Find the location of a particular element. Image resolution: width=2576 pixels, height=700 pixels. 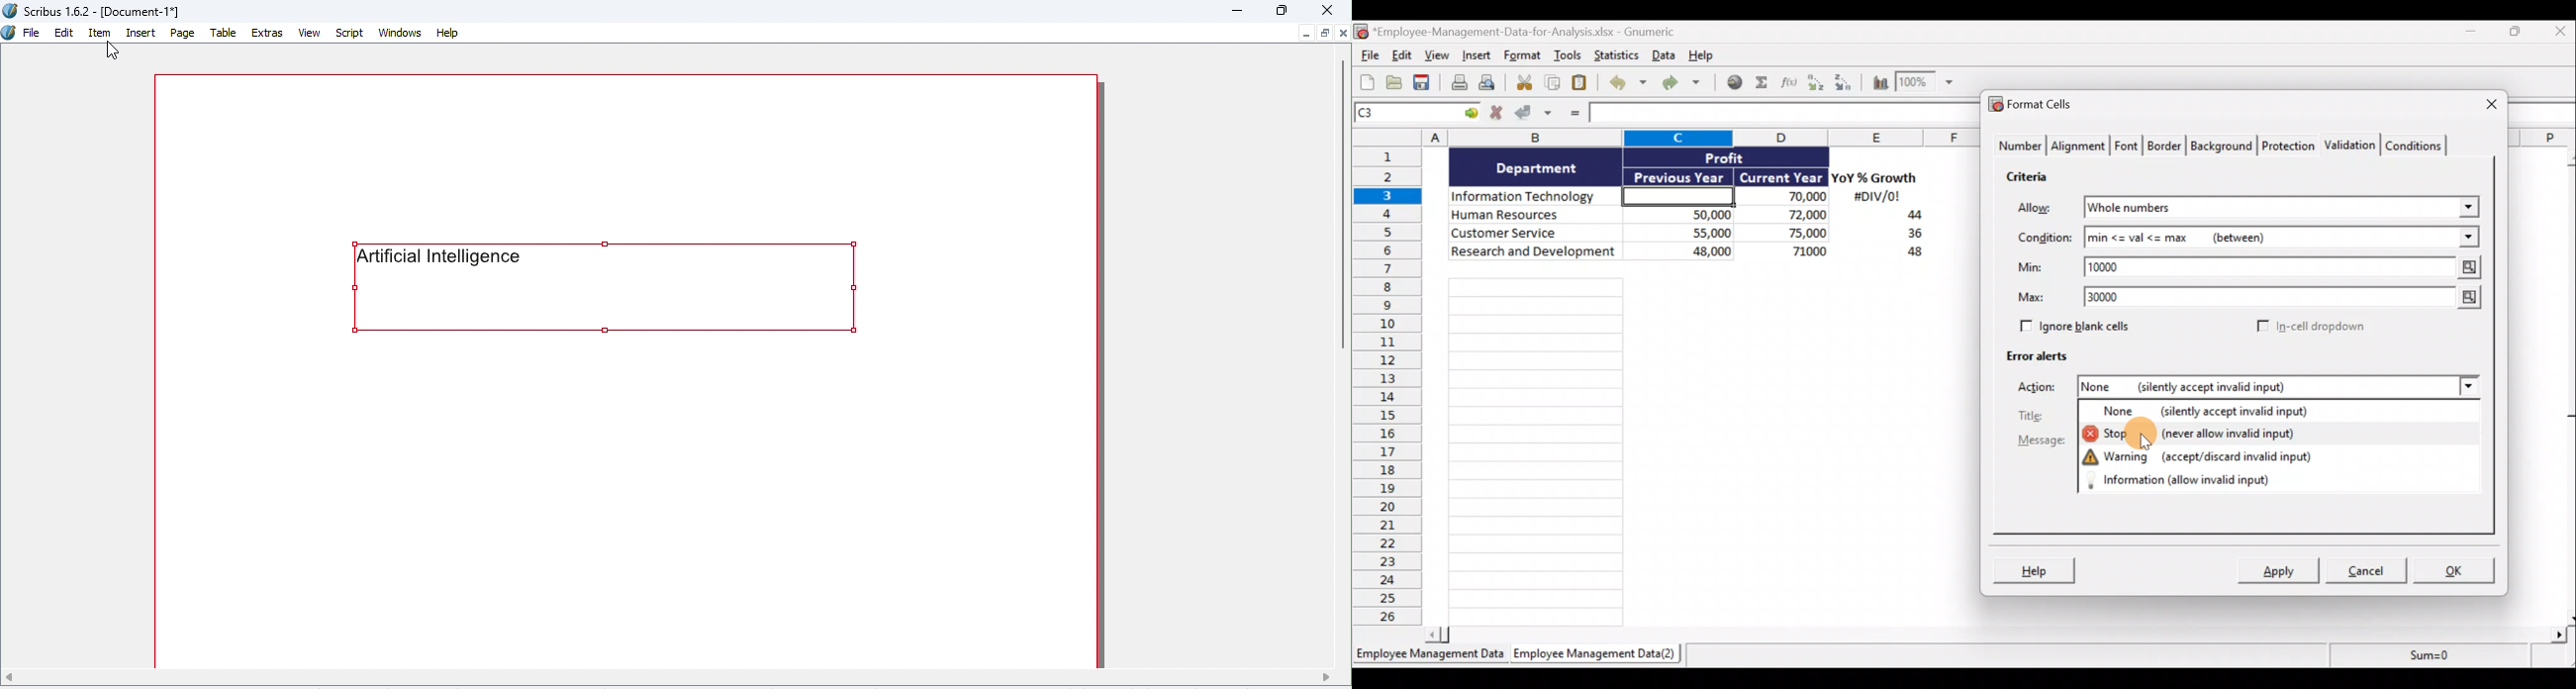

Enter formula is located at coordinates (1572, 115).